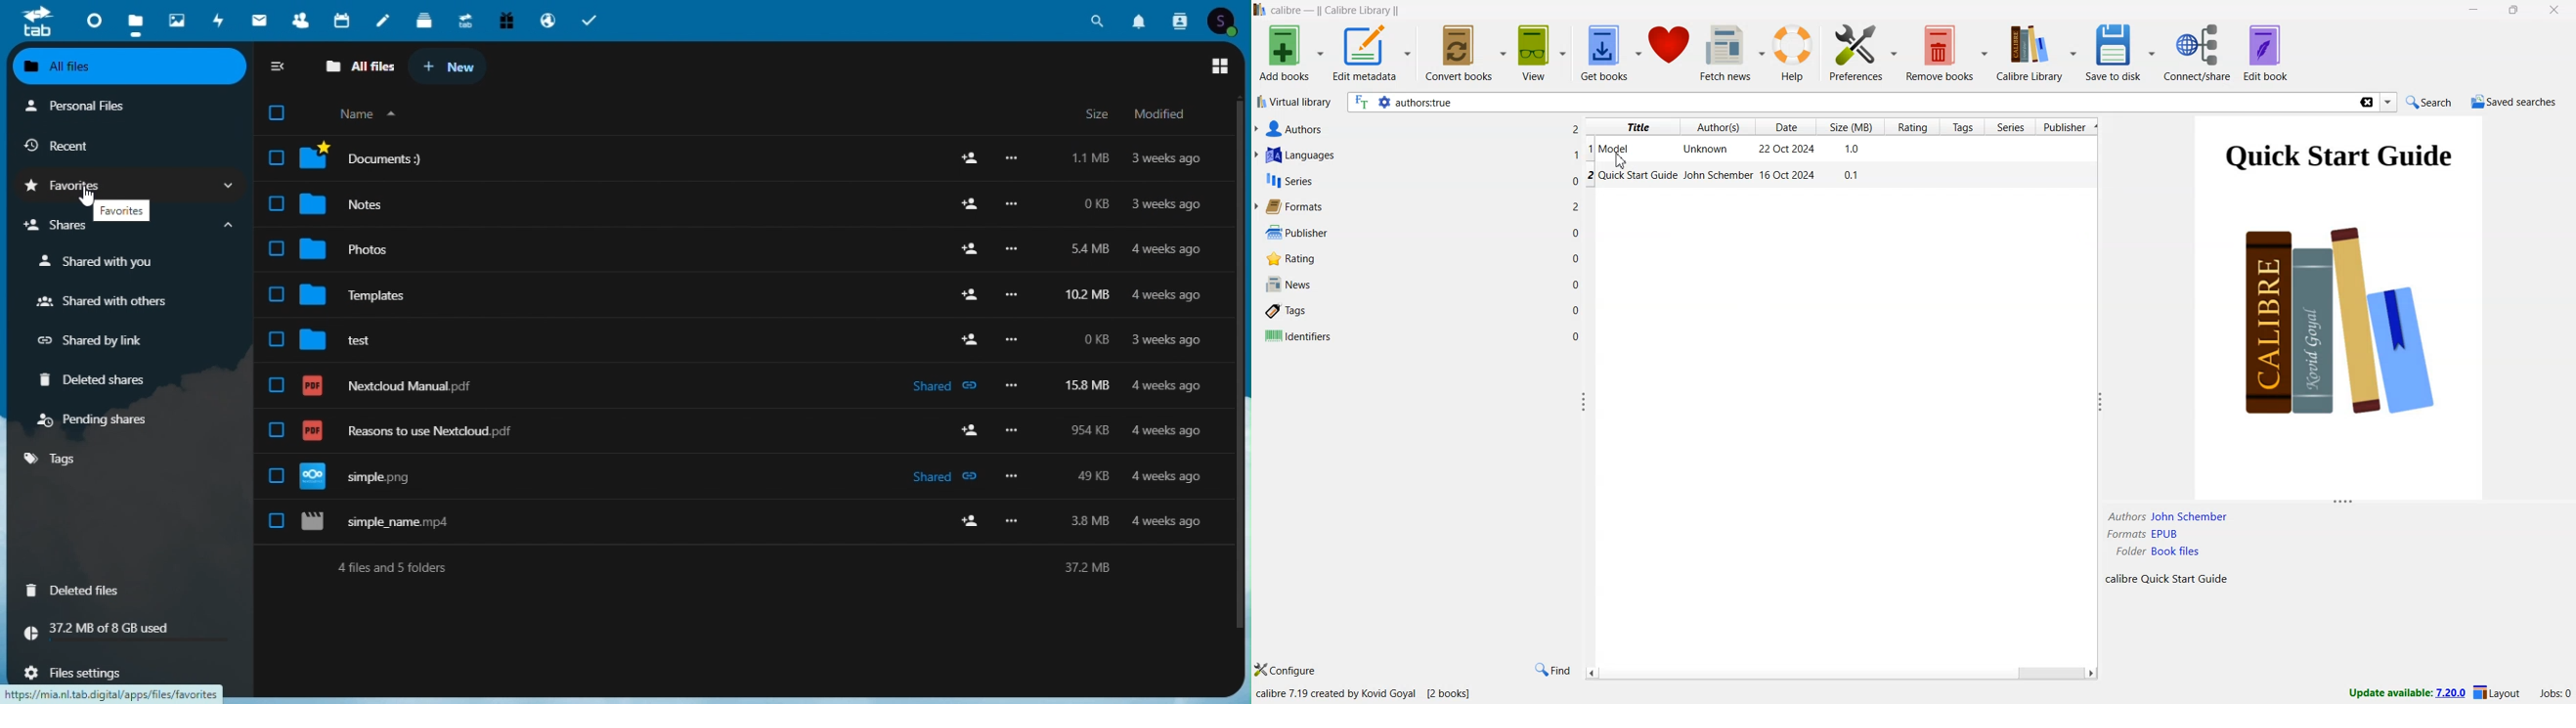  Describe the element at coordinates (1552, 670) in the screenshot. I see `find` at that location.